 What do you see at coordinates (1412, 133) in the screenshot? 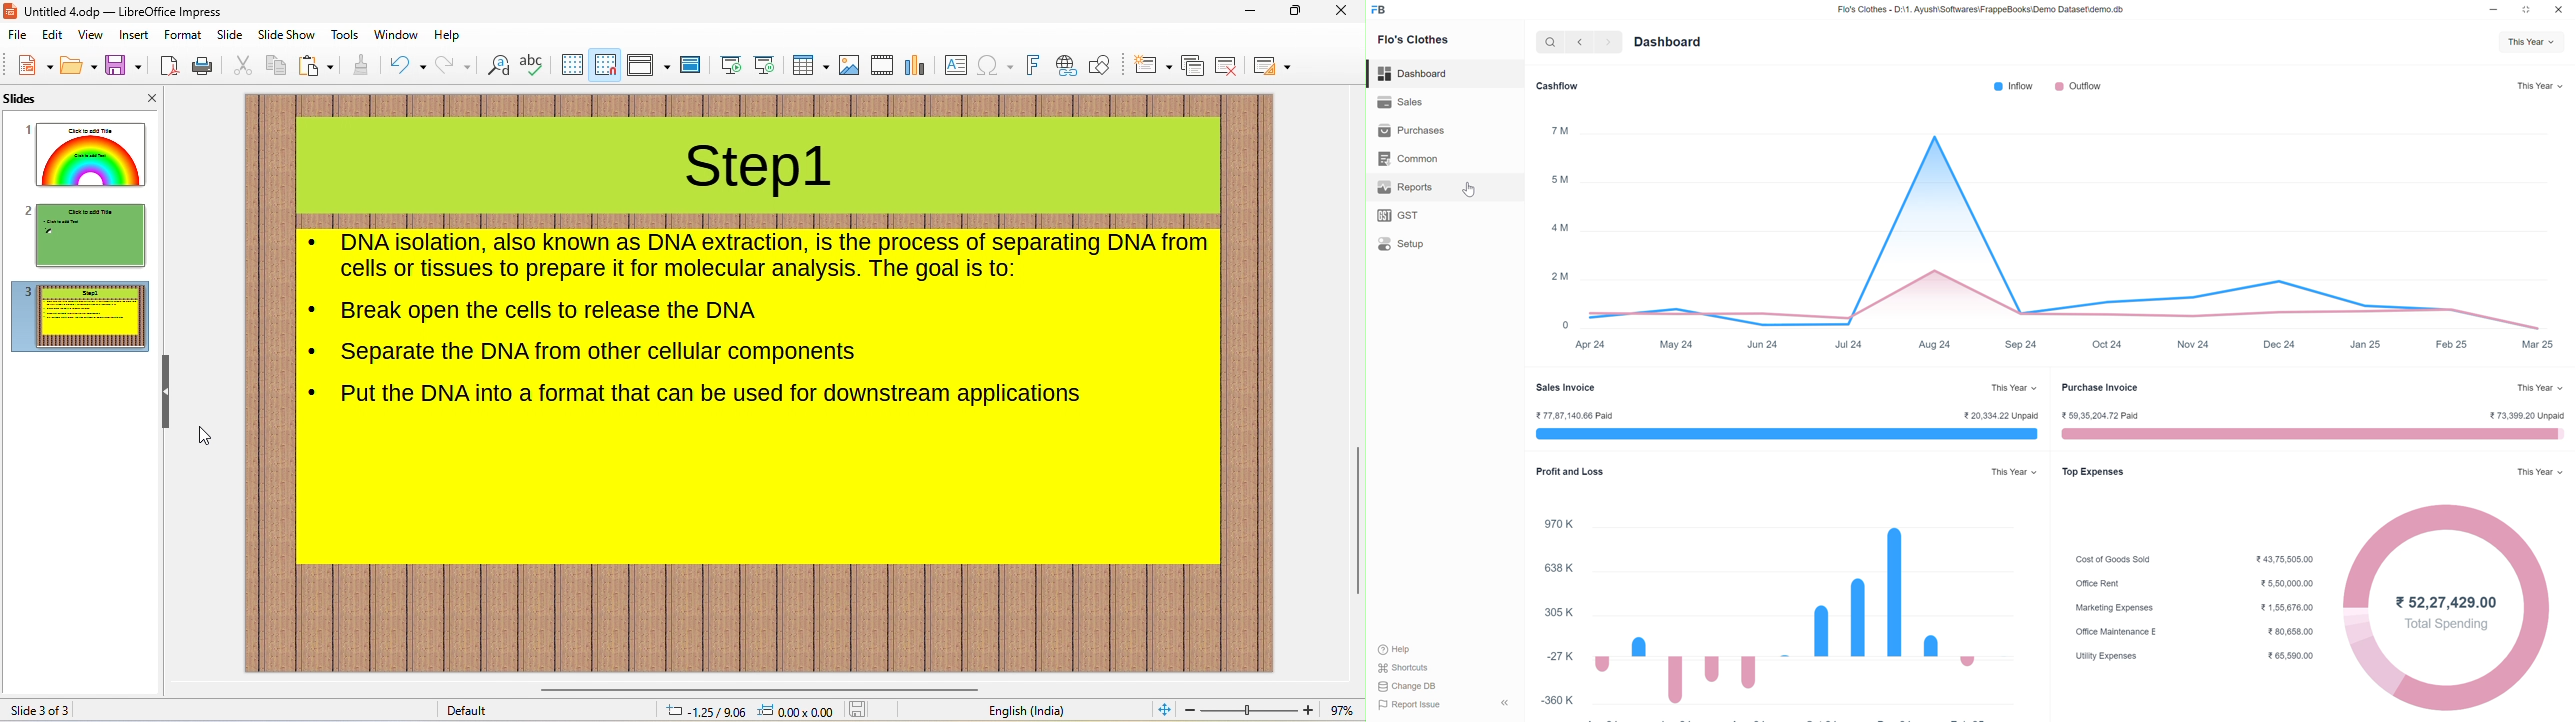
I see `Purchases` at bounding box center [1412, 133].